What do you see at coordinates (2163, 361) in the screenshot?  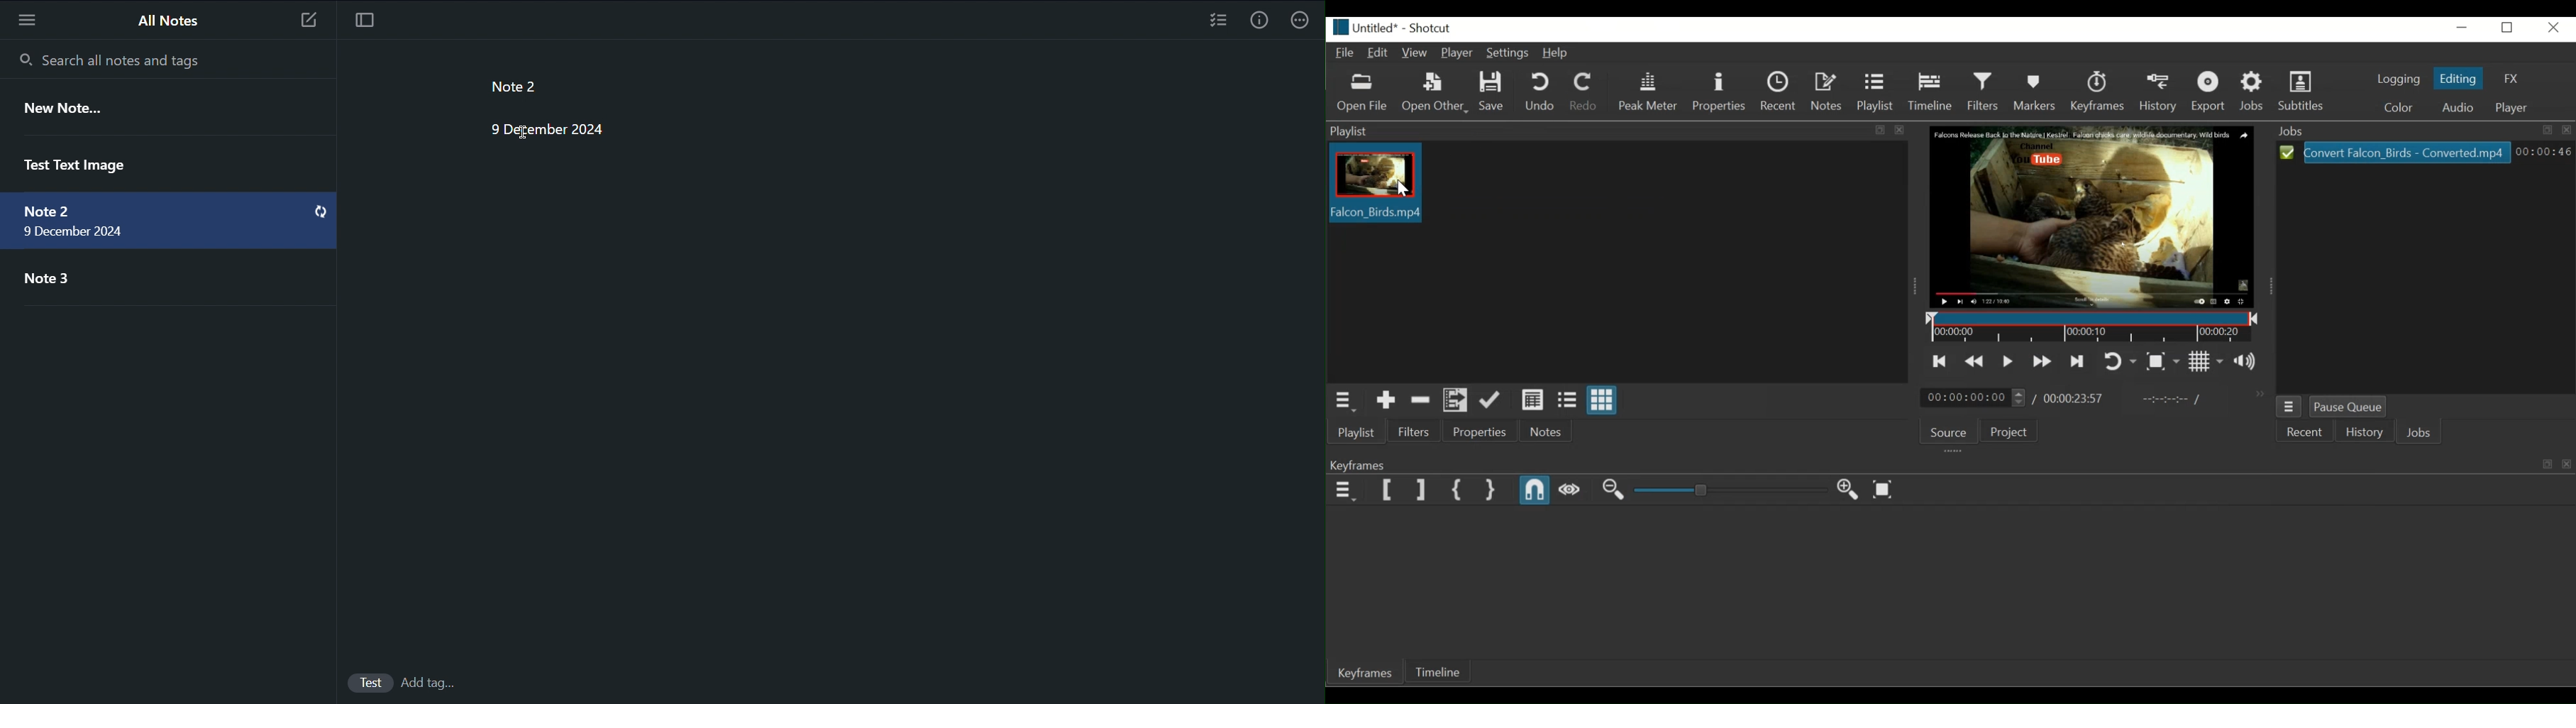 I see `Toggle Zoom` at bounding box center [2163, 361].